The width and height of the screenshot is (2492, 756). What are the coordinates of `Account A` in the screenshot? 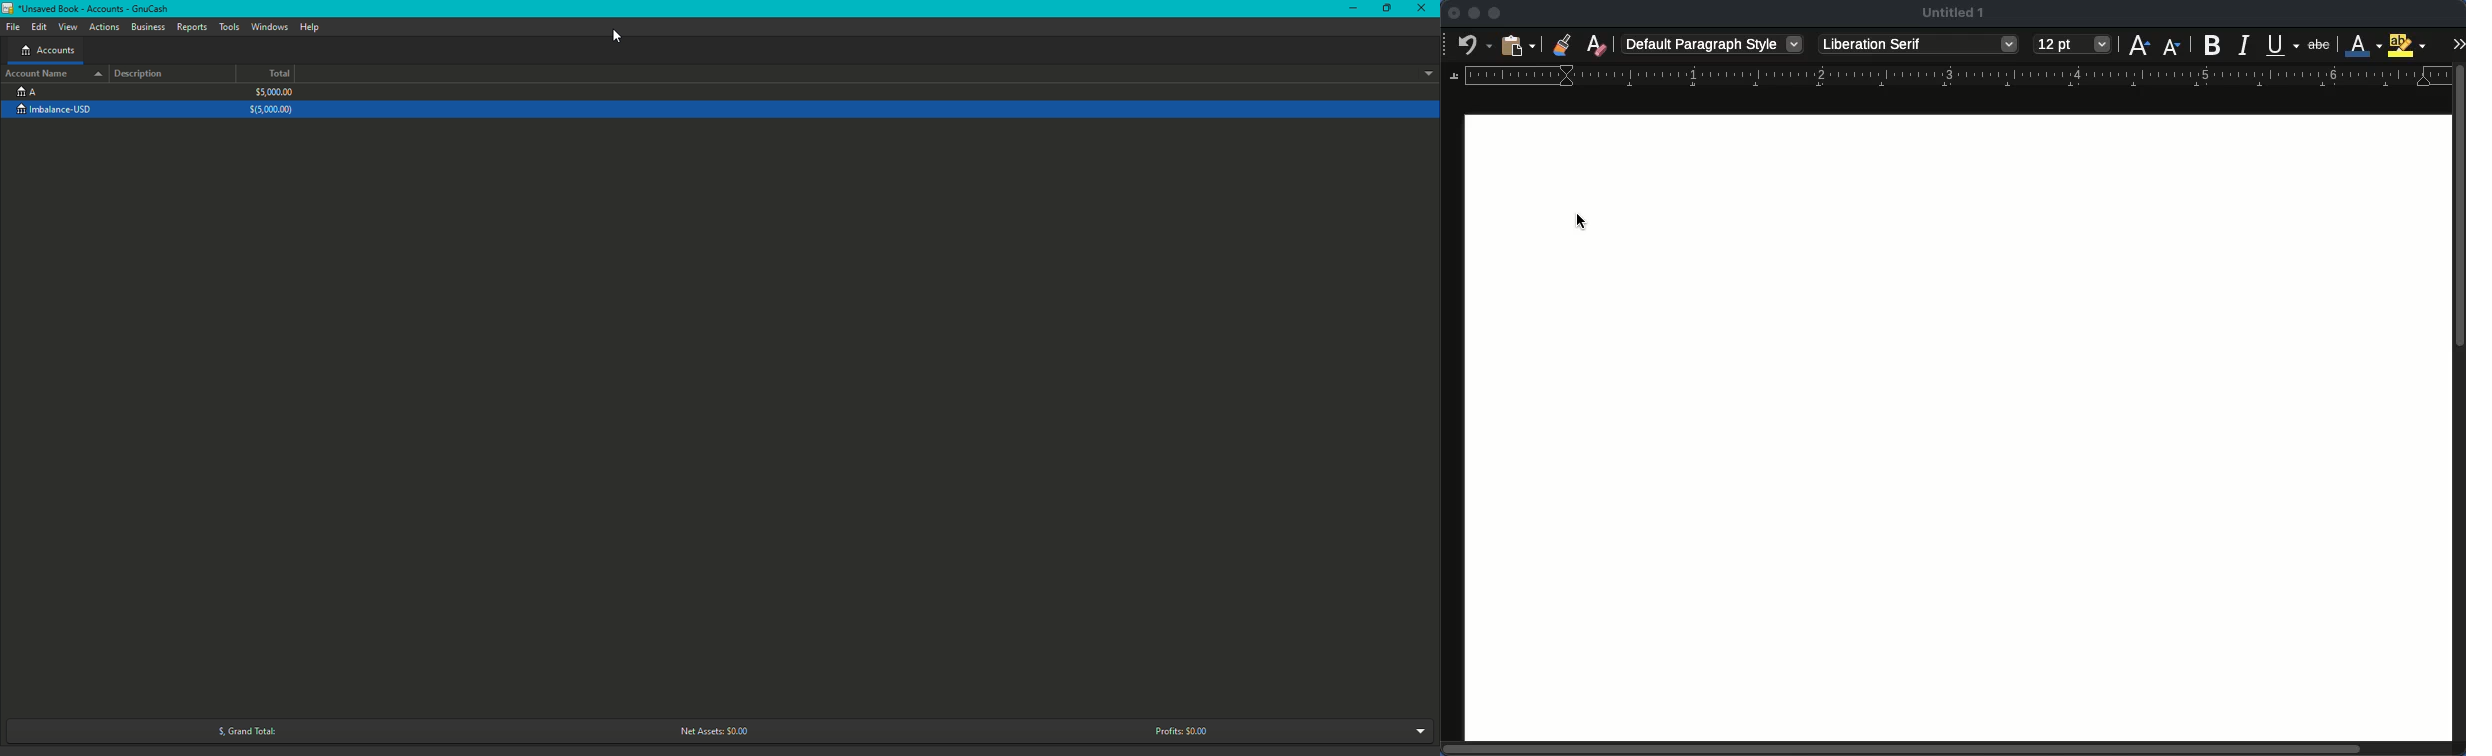 It's located at (26, 91).